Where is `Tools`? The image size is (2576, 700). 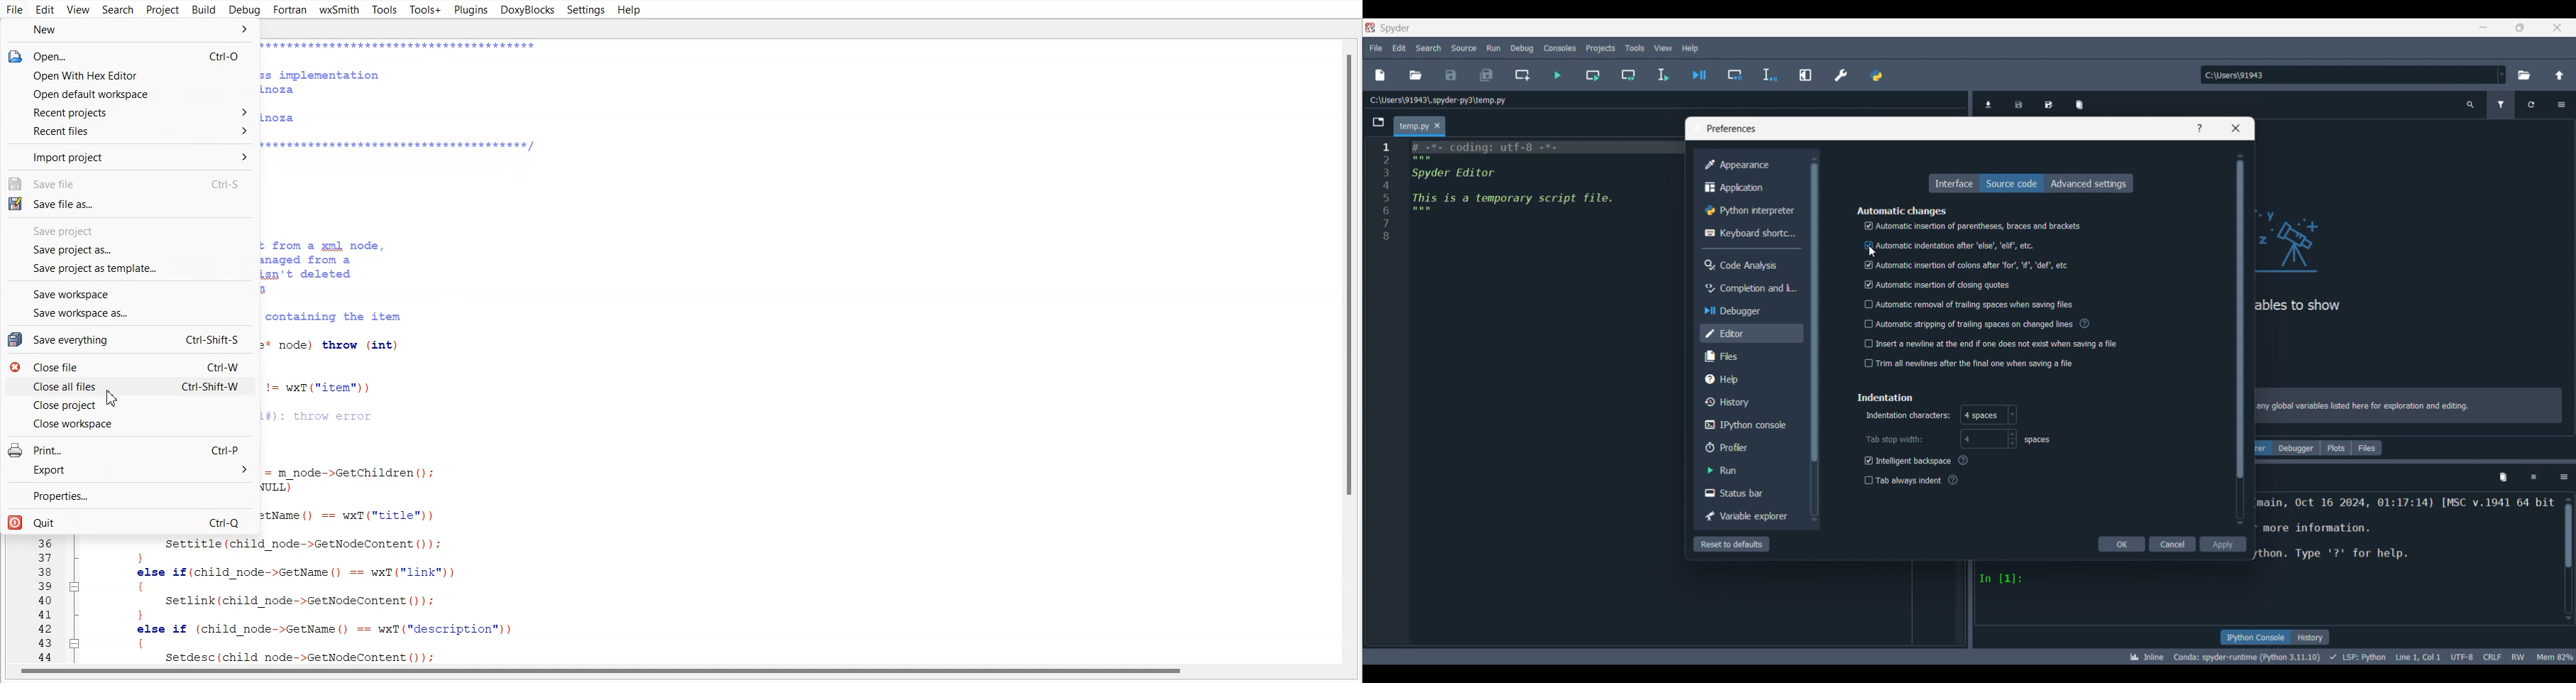
Tools is located at coordinates (384, 11).